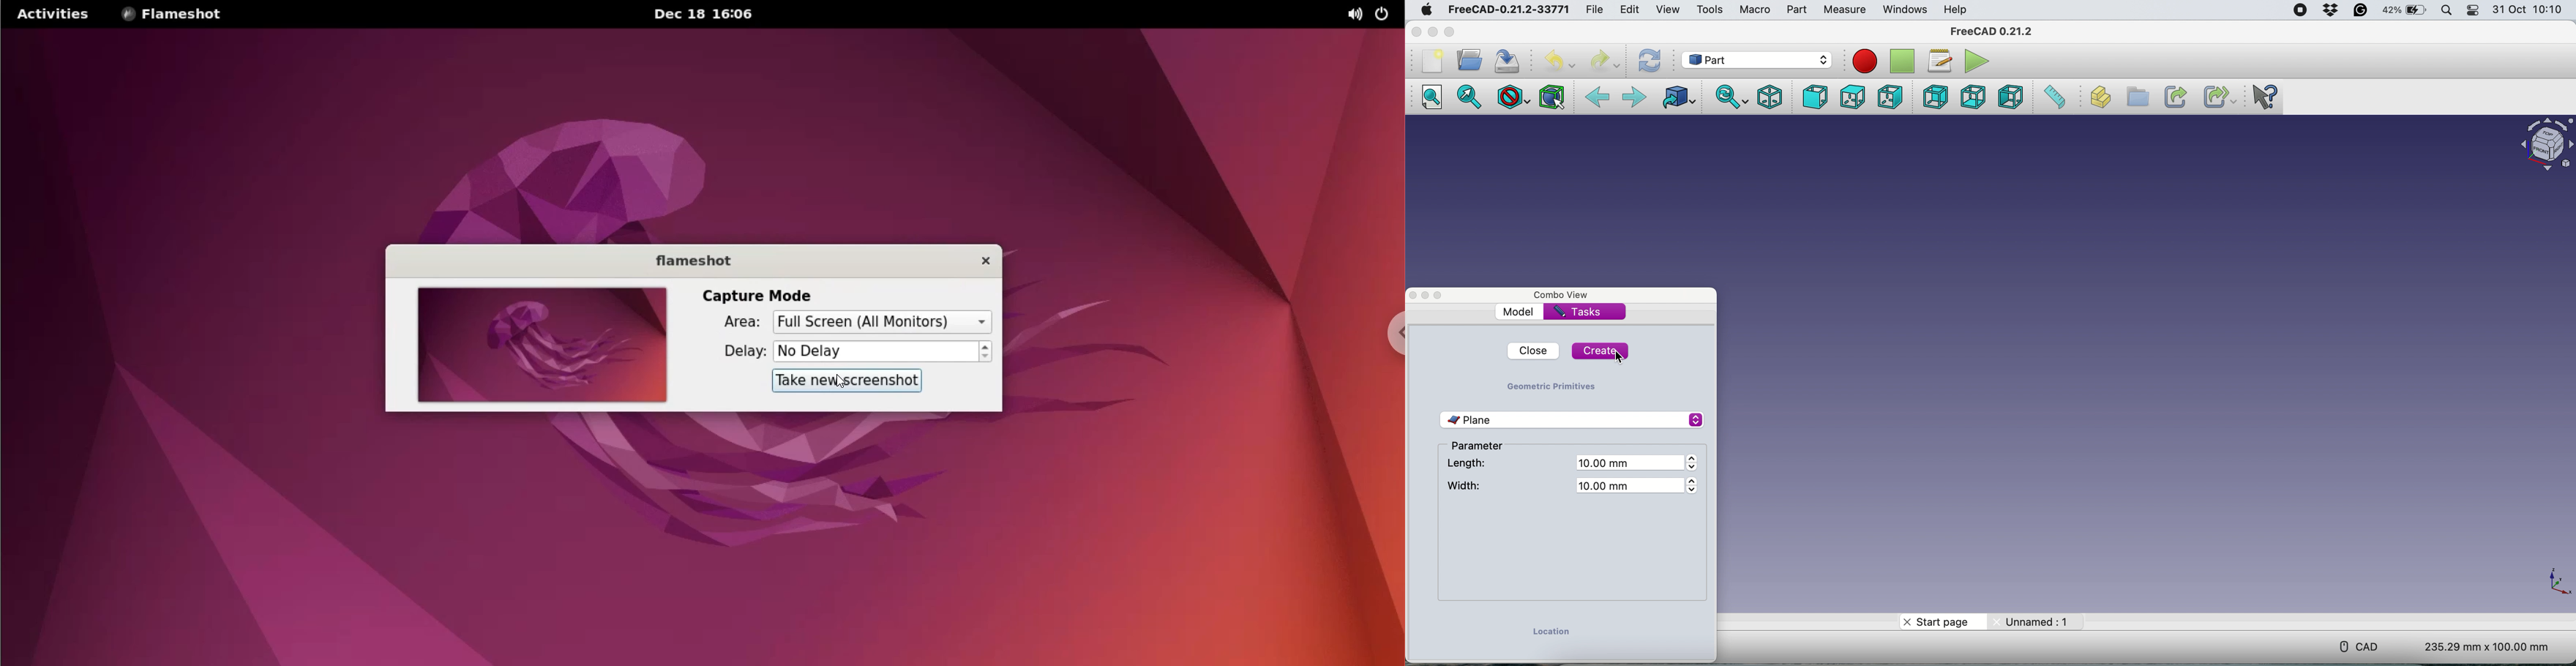 The image size is (2576, 672). I want to click on xy coordinates, so click(2556, 582).